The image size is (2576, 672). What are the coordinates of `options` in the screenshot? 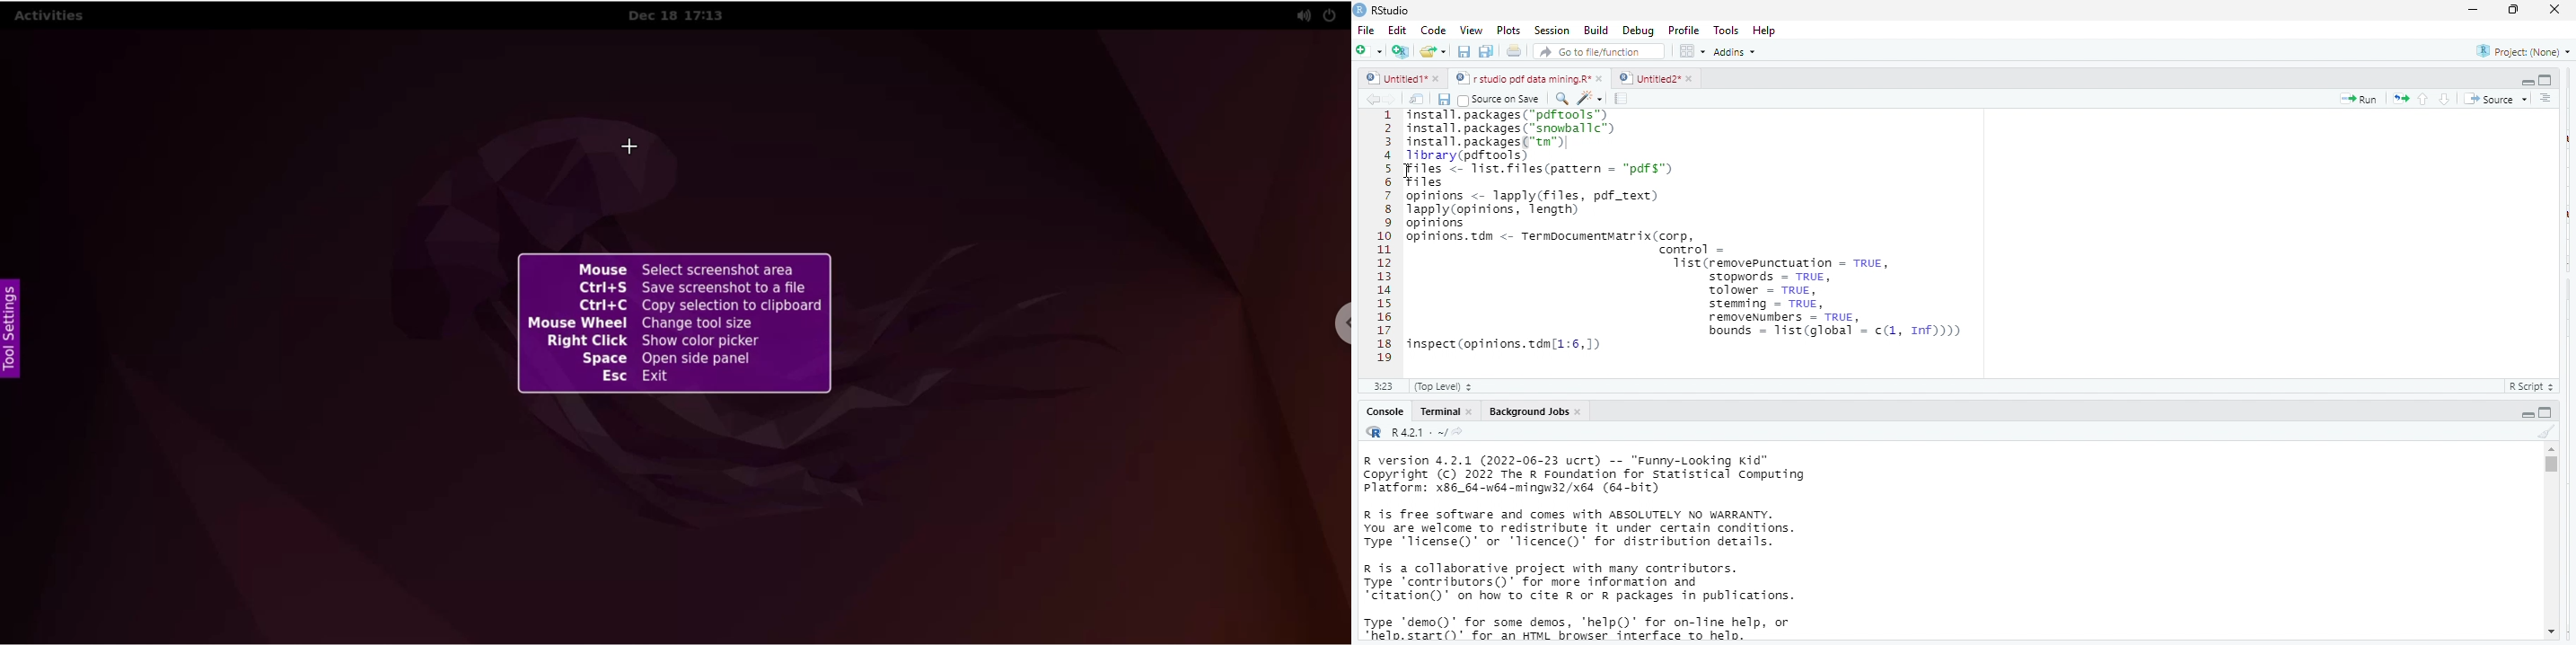 It's located at (1693, 50).